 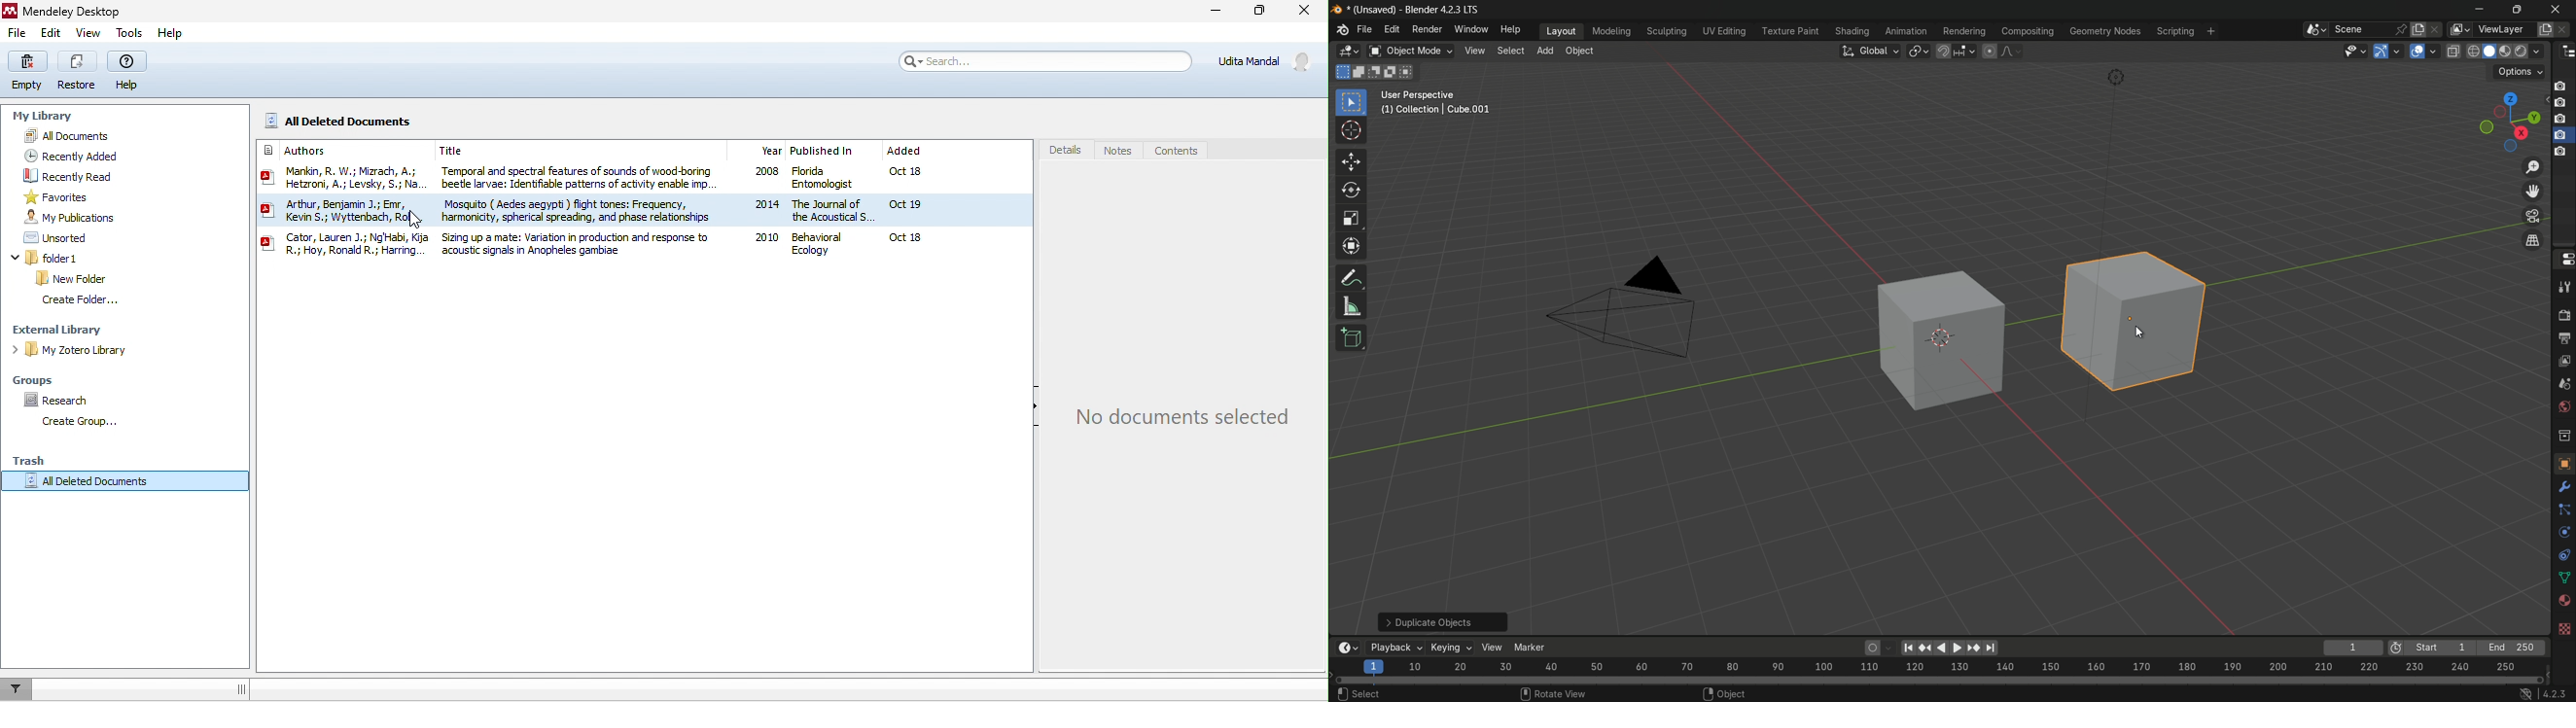 I want to click on trash, so click(x=39, y=460).